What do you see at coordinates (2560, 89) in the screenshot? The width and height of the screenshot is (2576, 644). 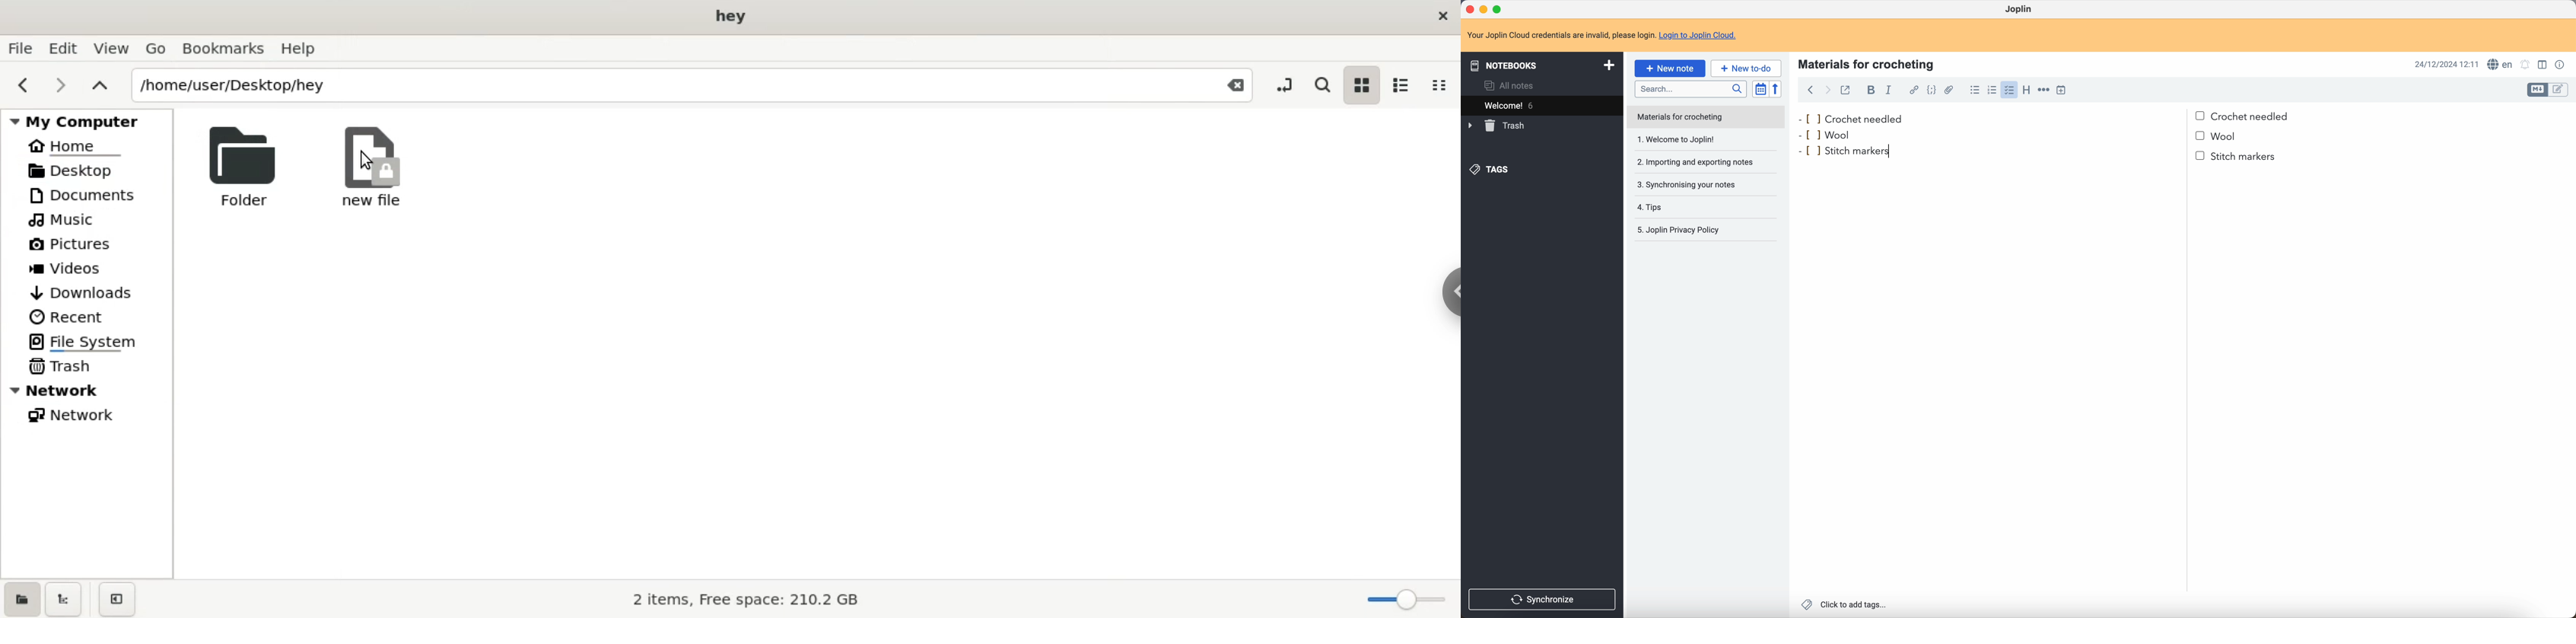 I see `toggle edit layout` at bounding box center [2560, 89].